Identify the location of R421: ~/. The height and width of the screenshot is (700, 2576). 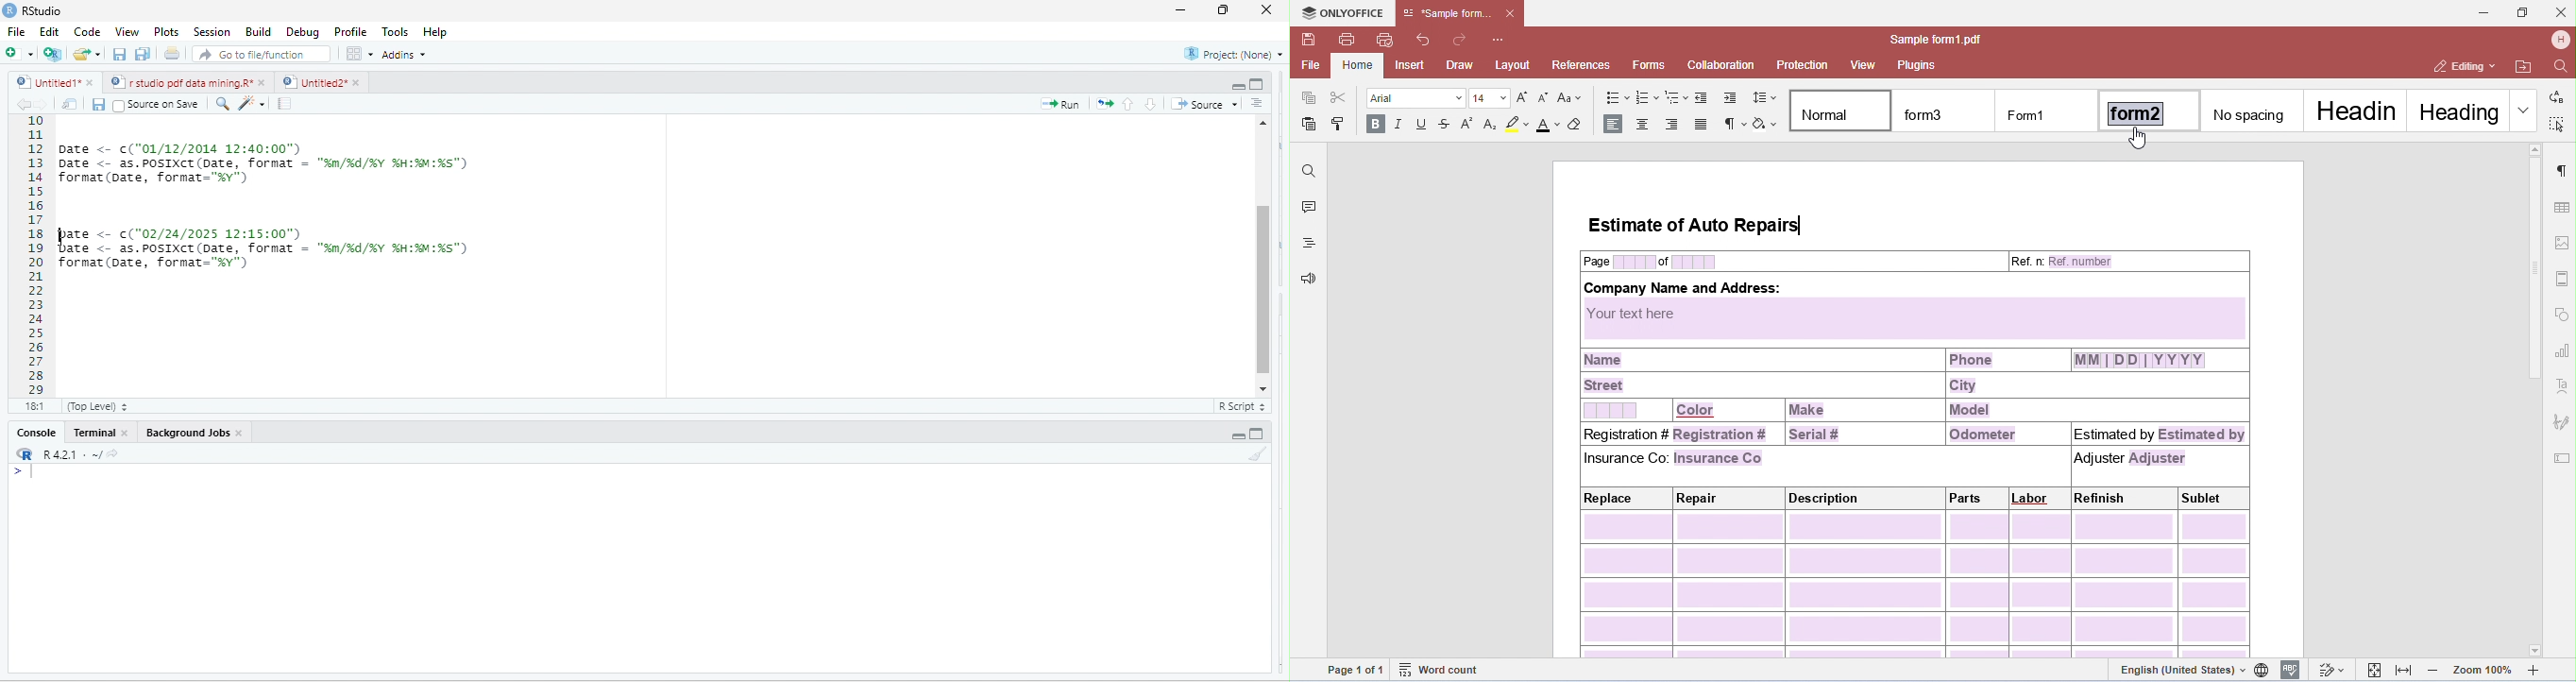
(79, 453).